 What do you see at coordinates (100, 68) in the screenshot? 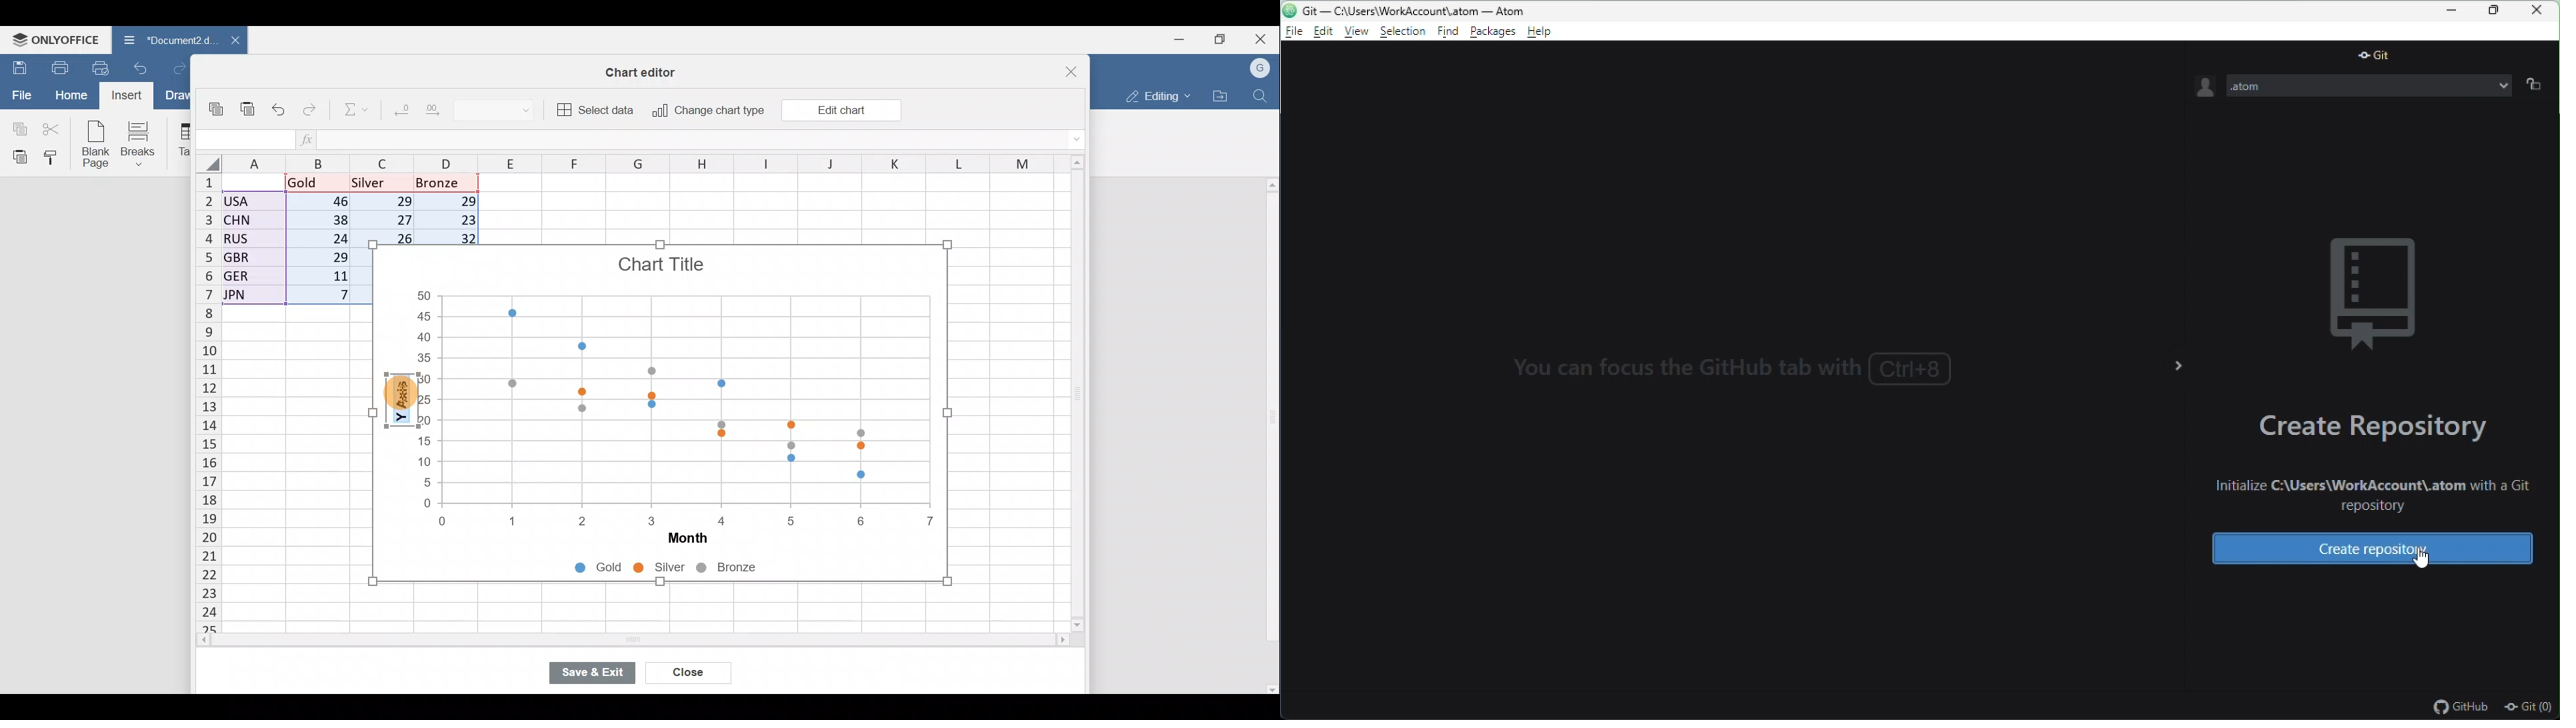
I see `Quick print` at bounding box center [100, 68].